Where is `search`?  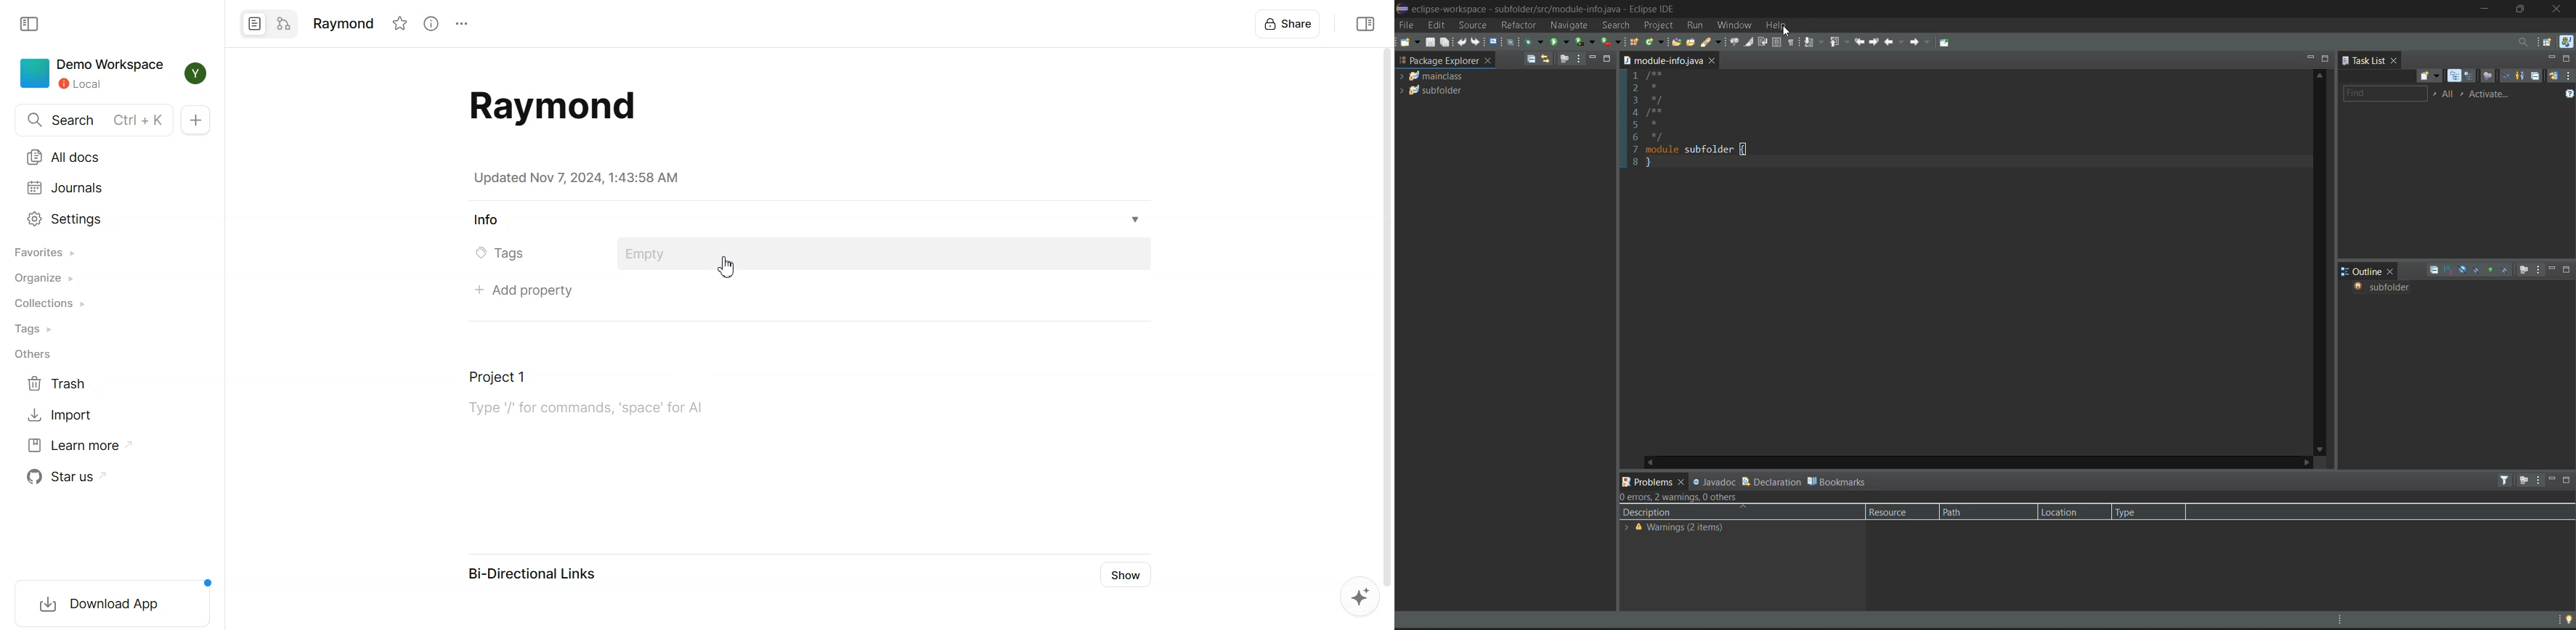 search is located at coordinates (1616, 25).